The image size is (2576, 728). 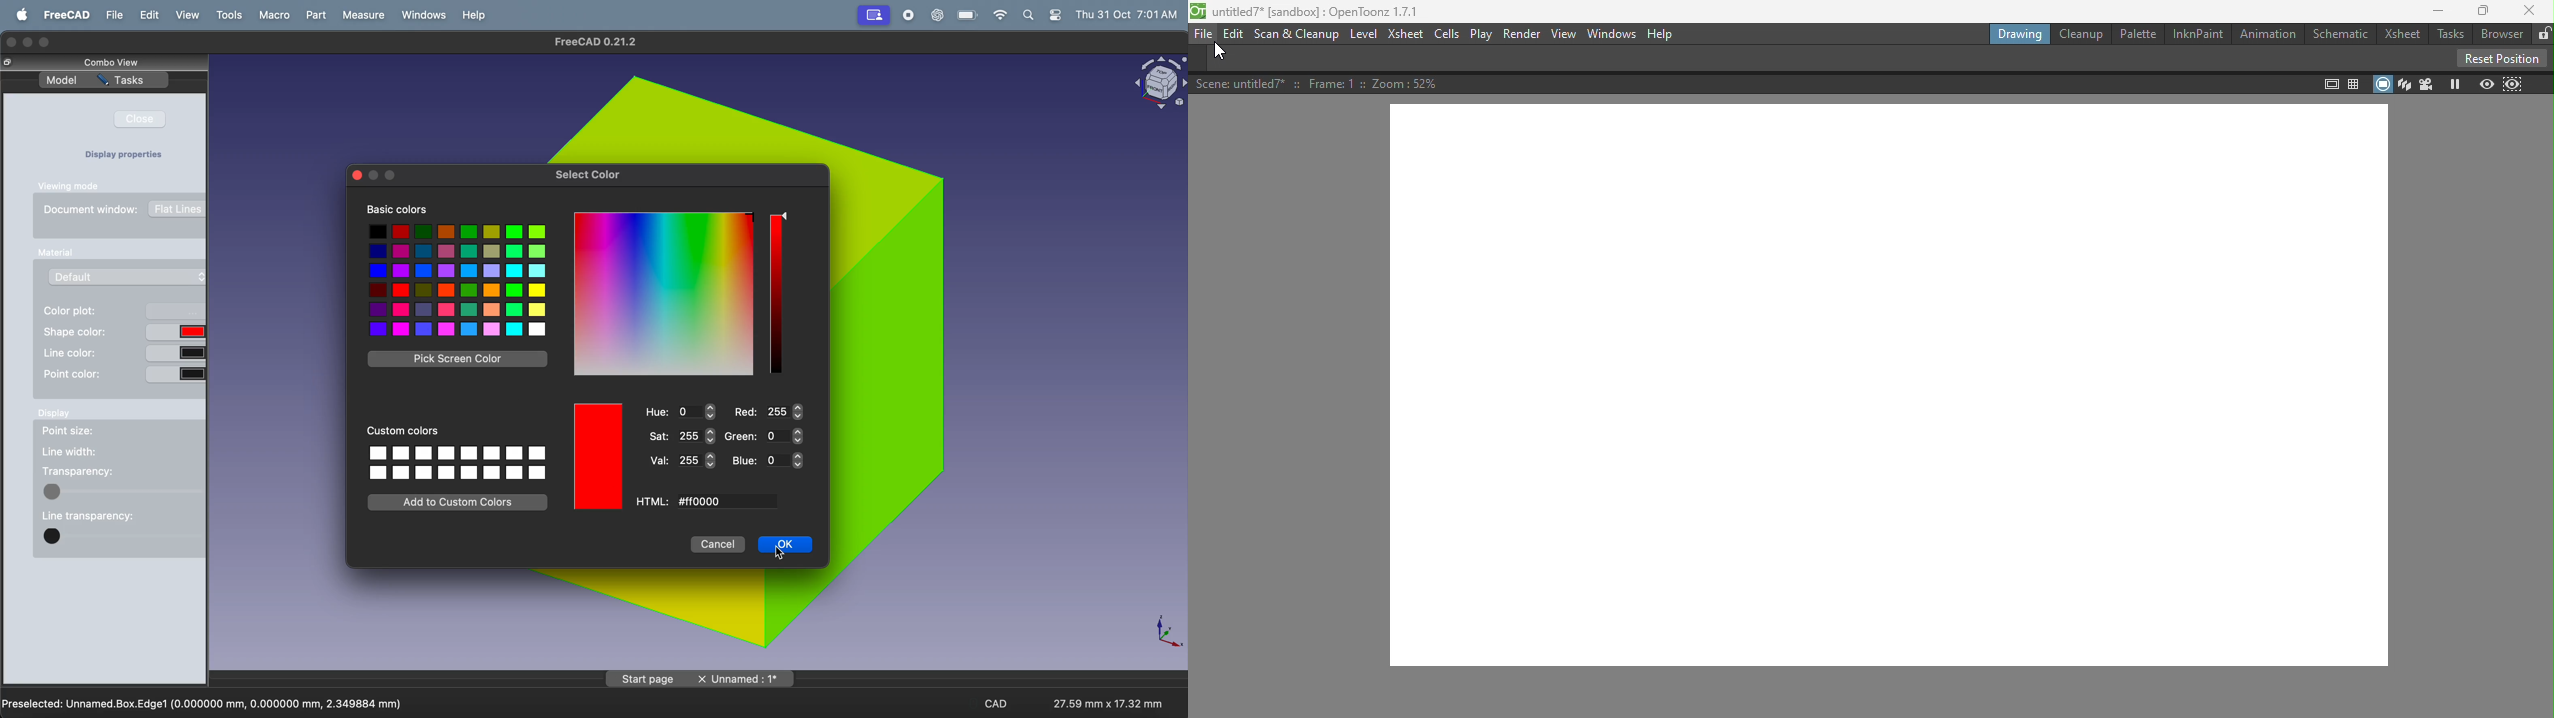 What do you see at coordinates (1158, 84) in the screenshot?
I see `object view` at bounding box center [1158, 84].